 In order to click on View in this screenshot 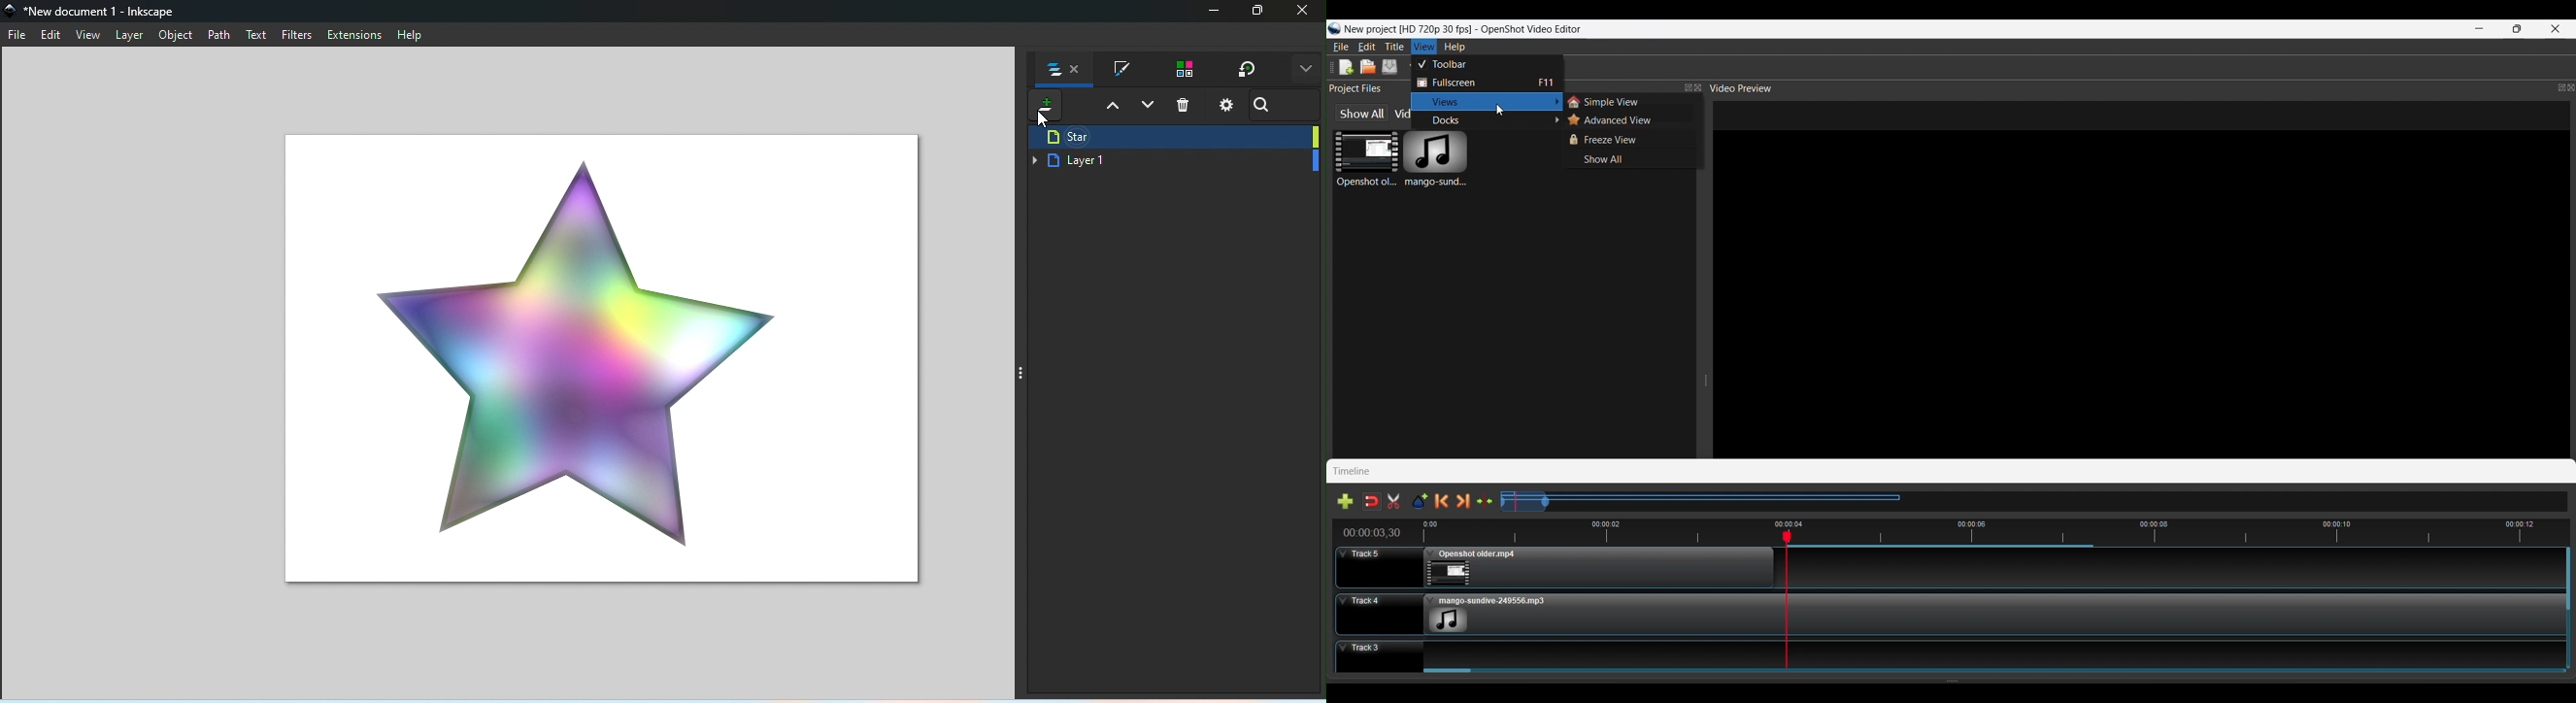, I will do `click(1424, 47)`.